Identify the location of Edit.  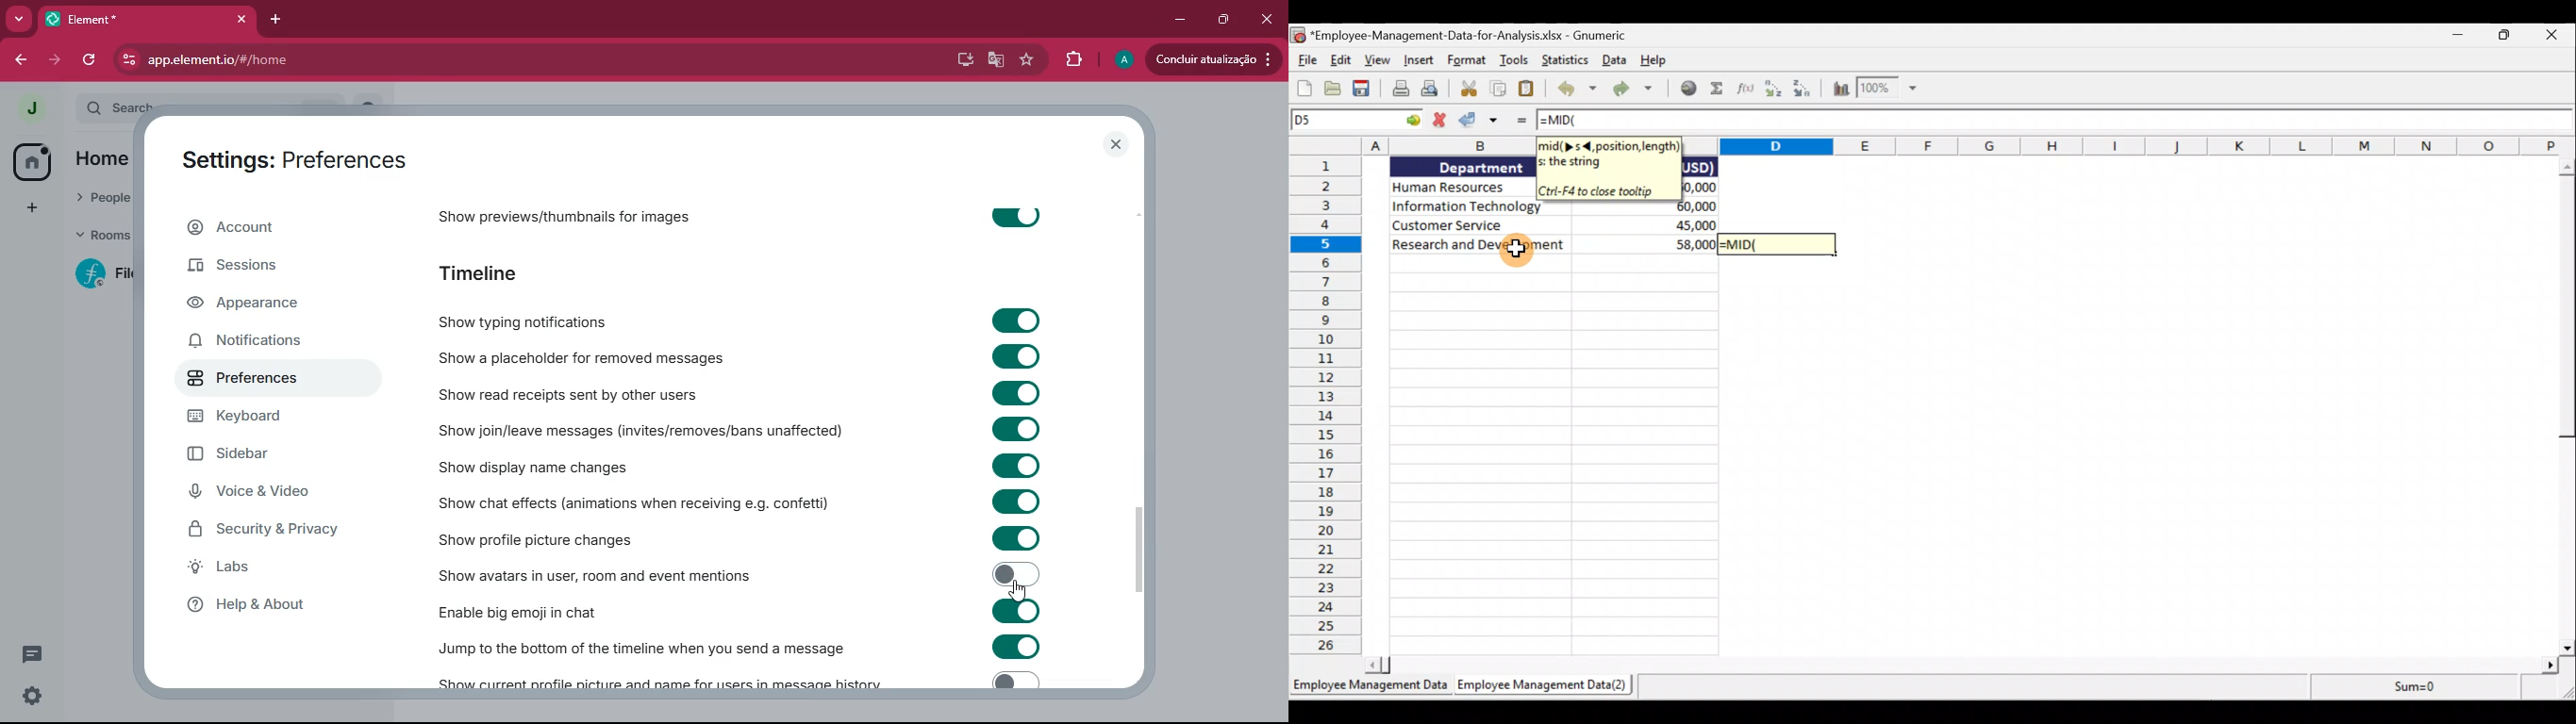
(1342, 62).